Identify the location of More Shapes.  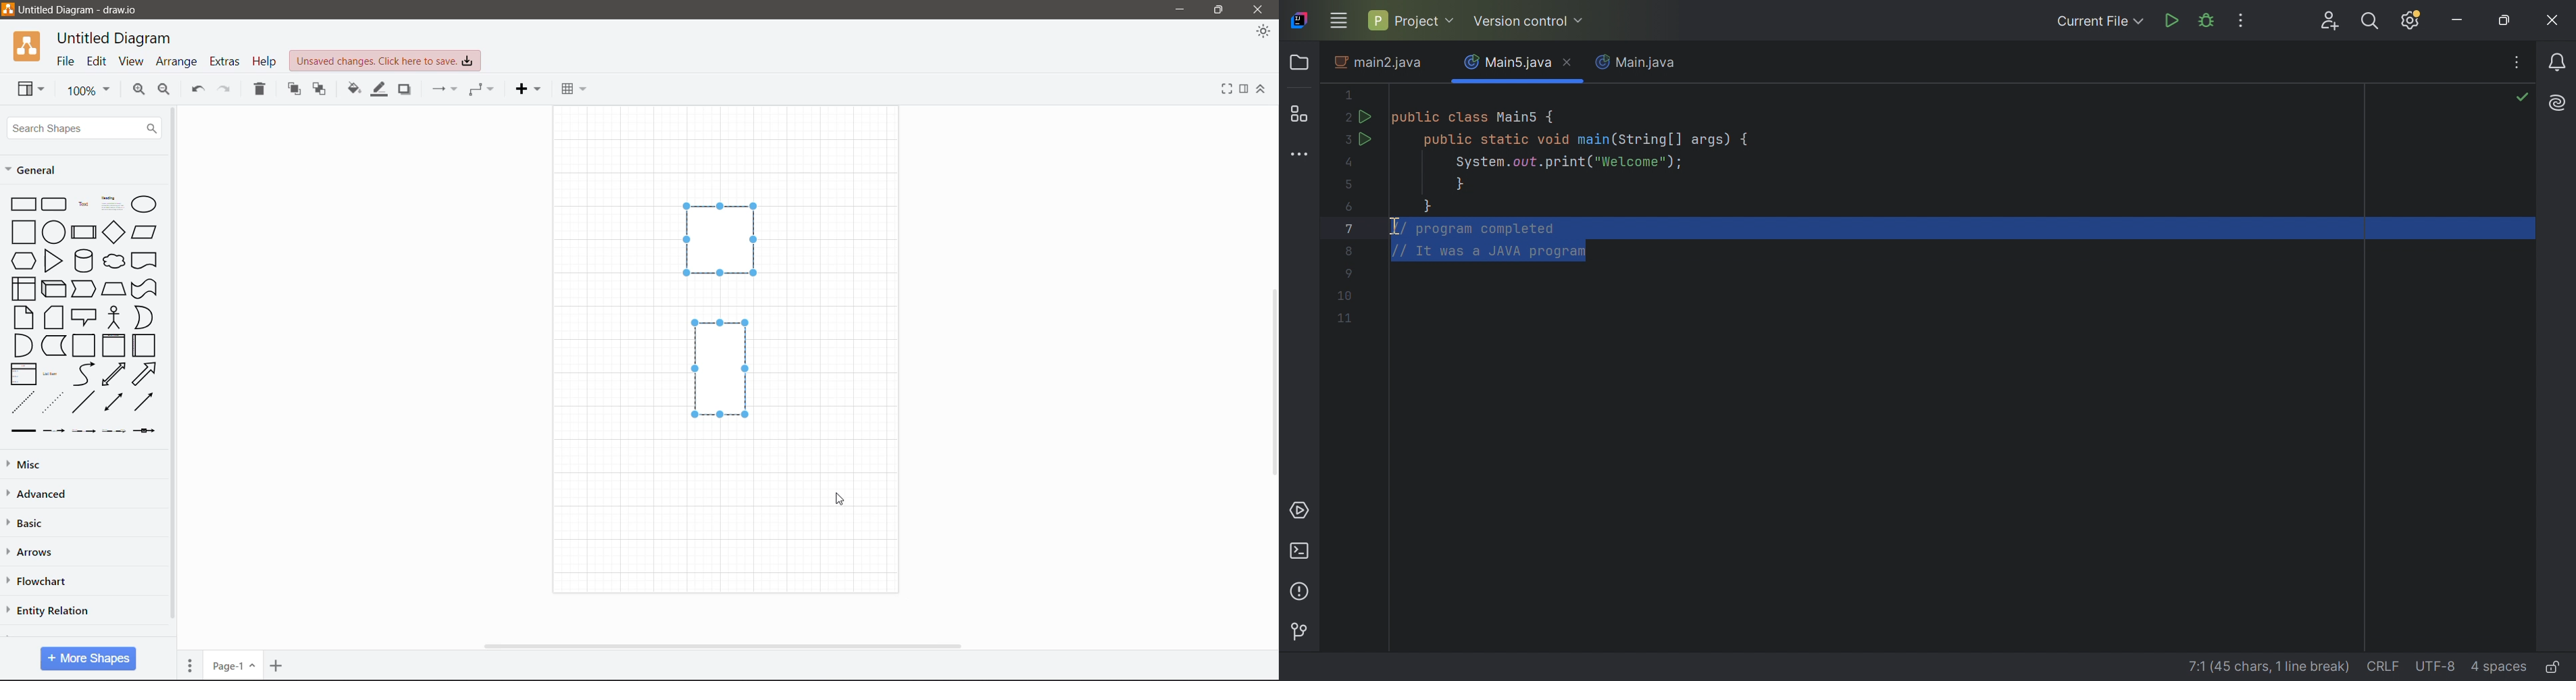
(88, 658).